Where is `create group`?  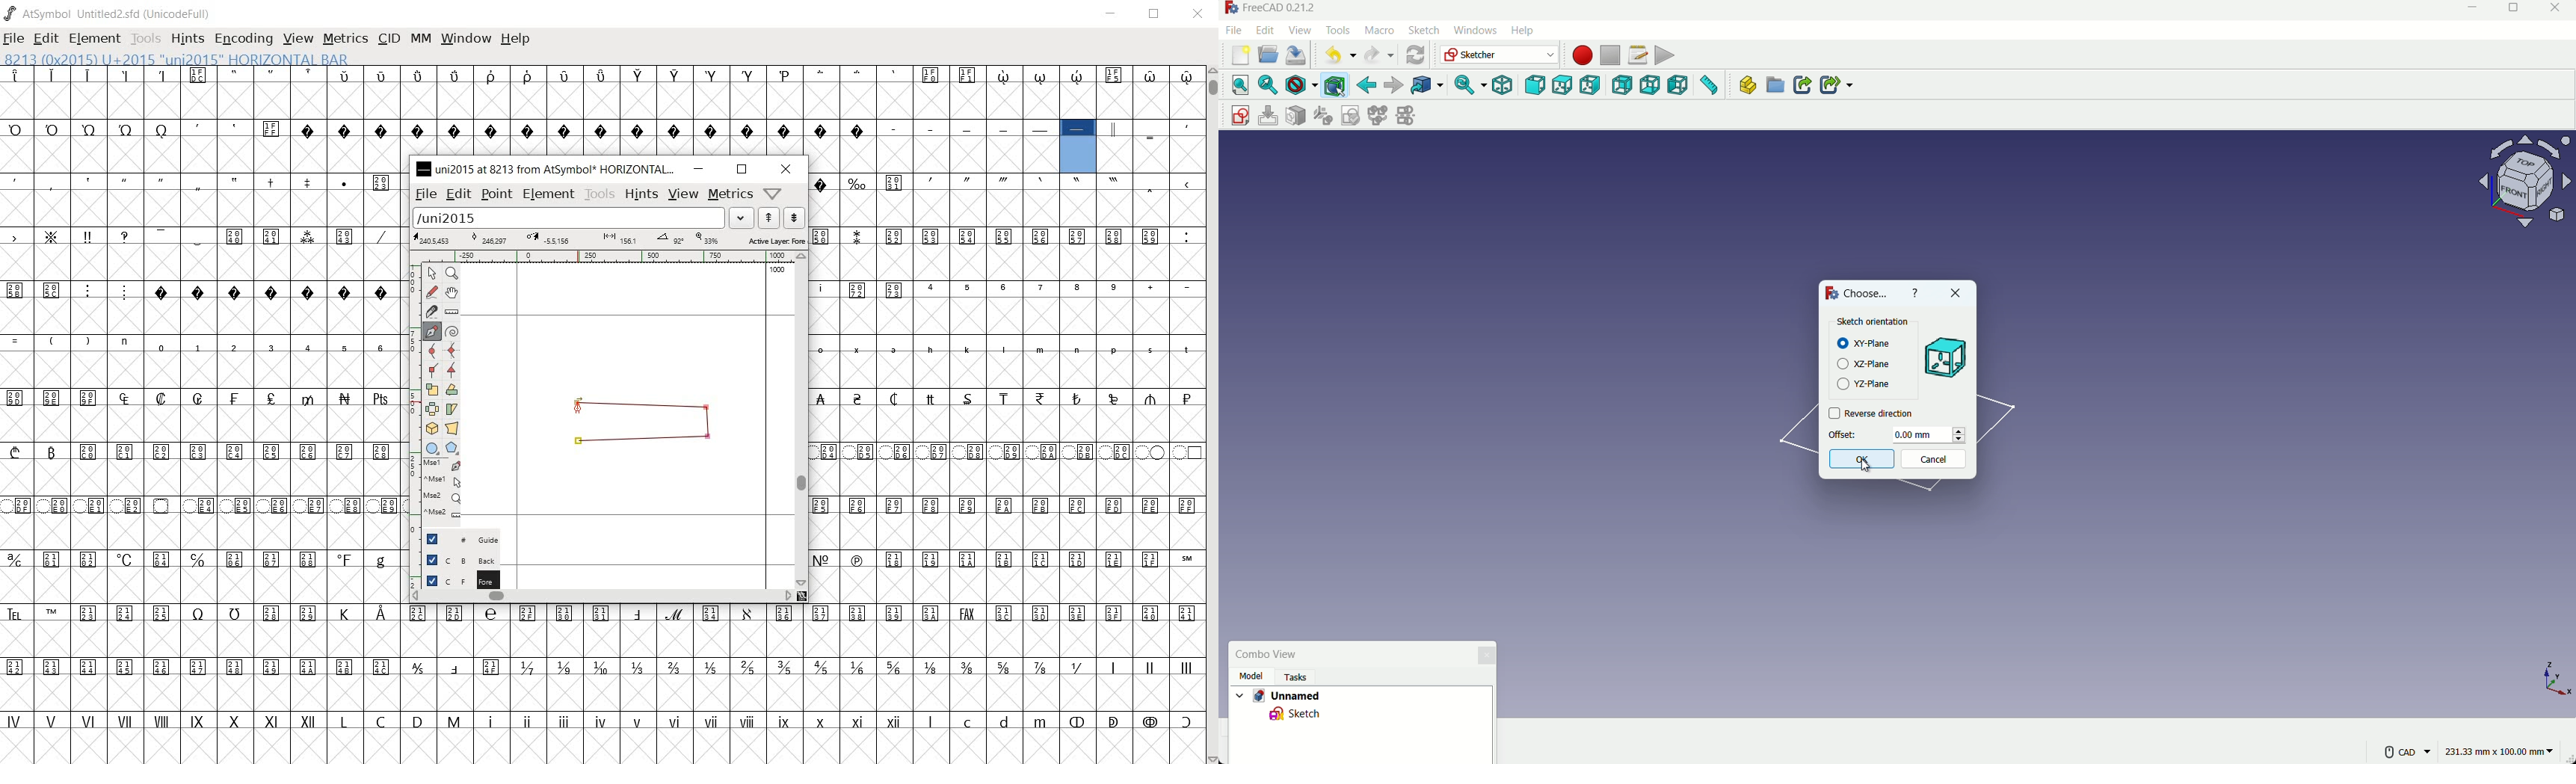
create group is located at coordinates (1774, 83).